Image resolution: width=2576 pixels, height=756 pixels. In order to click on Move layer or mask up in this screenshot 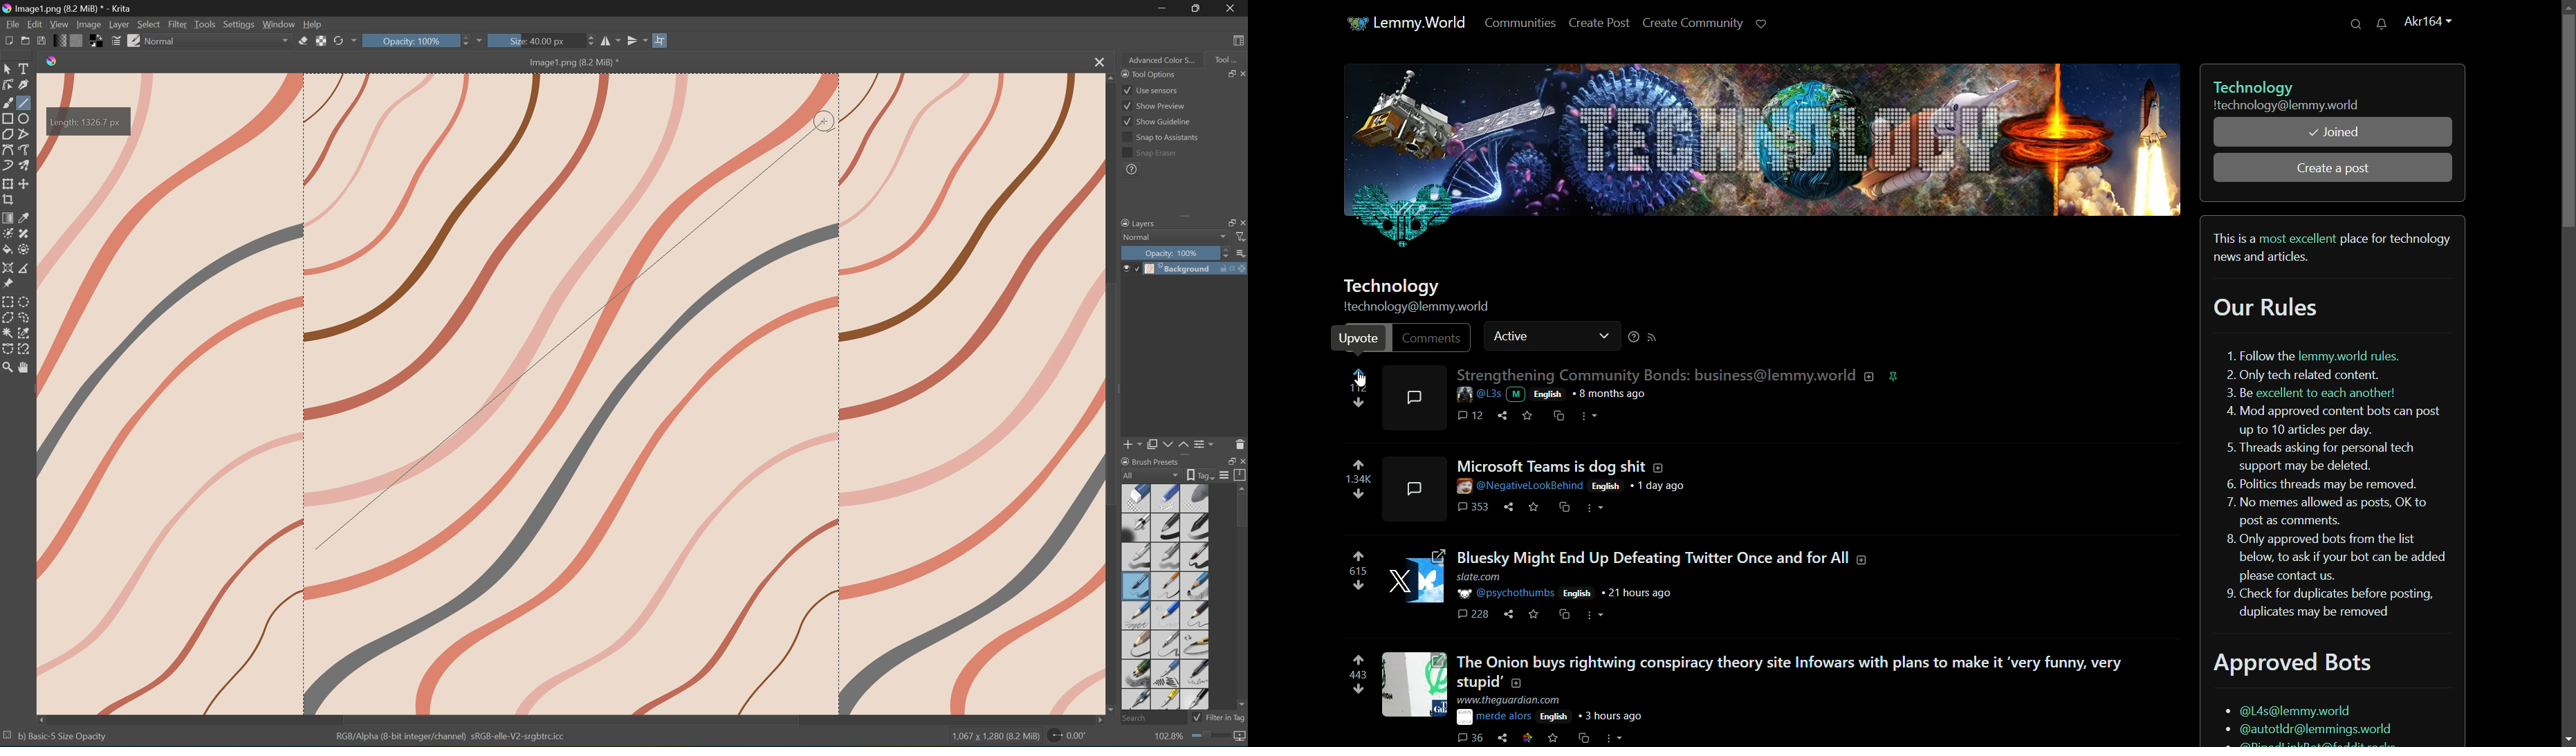, I will do `click(1184, 445)`.